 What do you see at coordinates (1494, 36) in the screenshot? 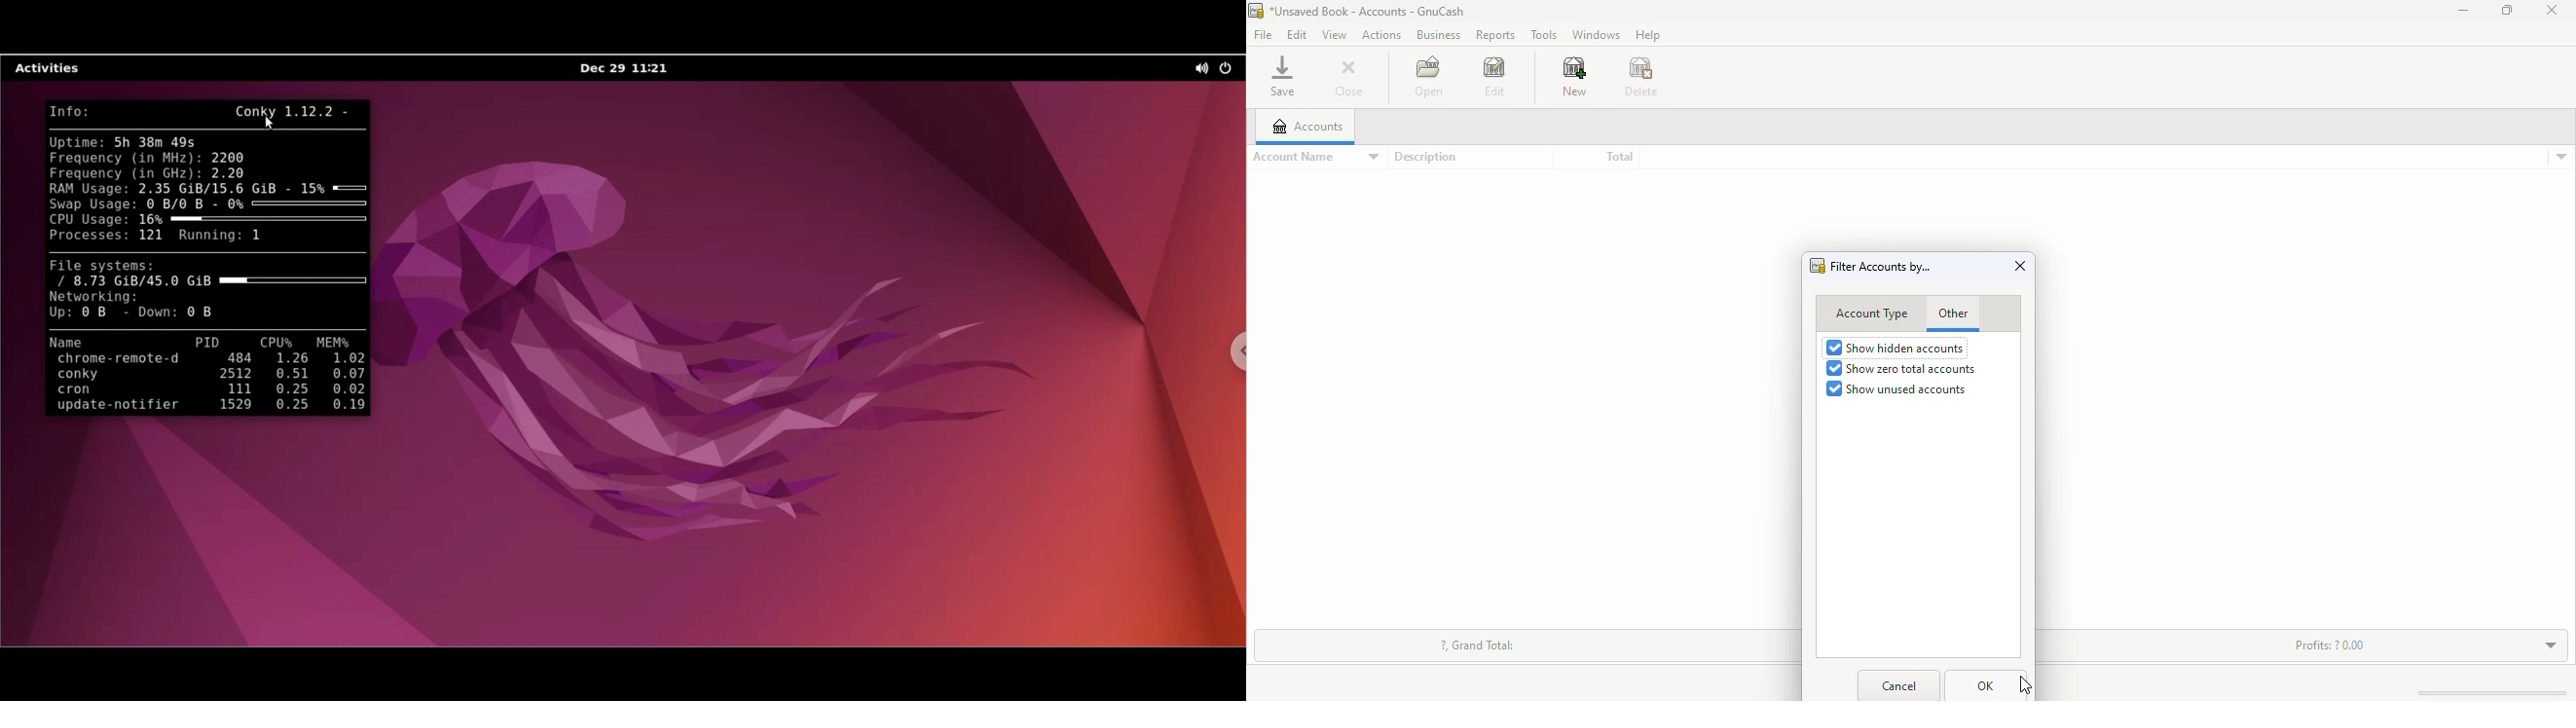
I see `reports` at bounding box center [1494, 36].